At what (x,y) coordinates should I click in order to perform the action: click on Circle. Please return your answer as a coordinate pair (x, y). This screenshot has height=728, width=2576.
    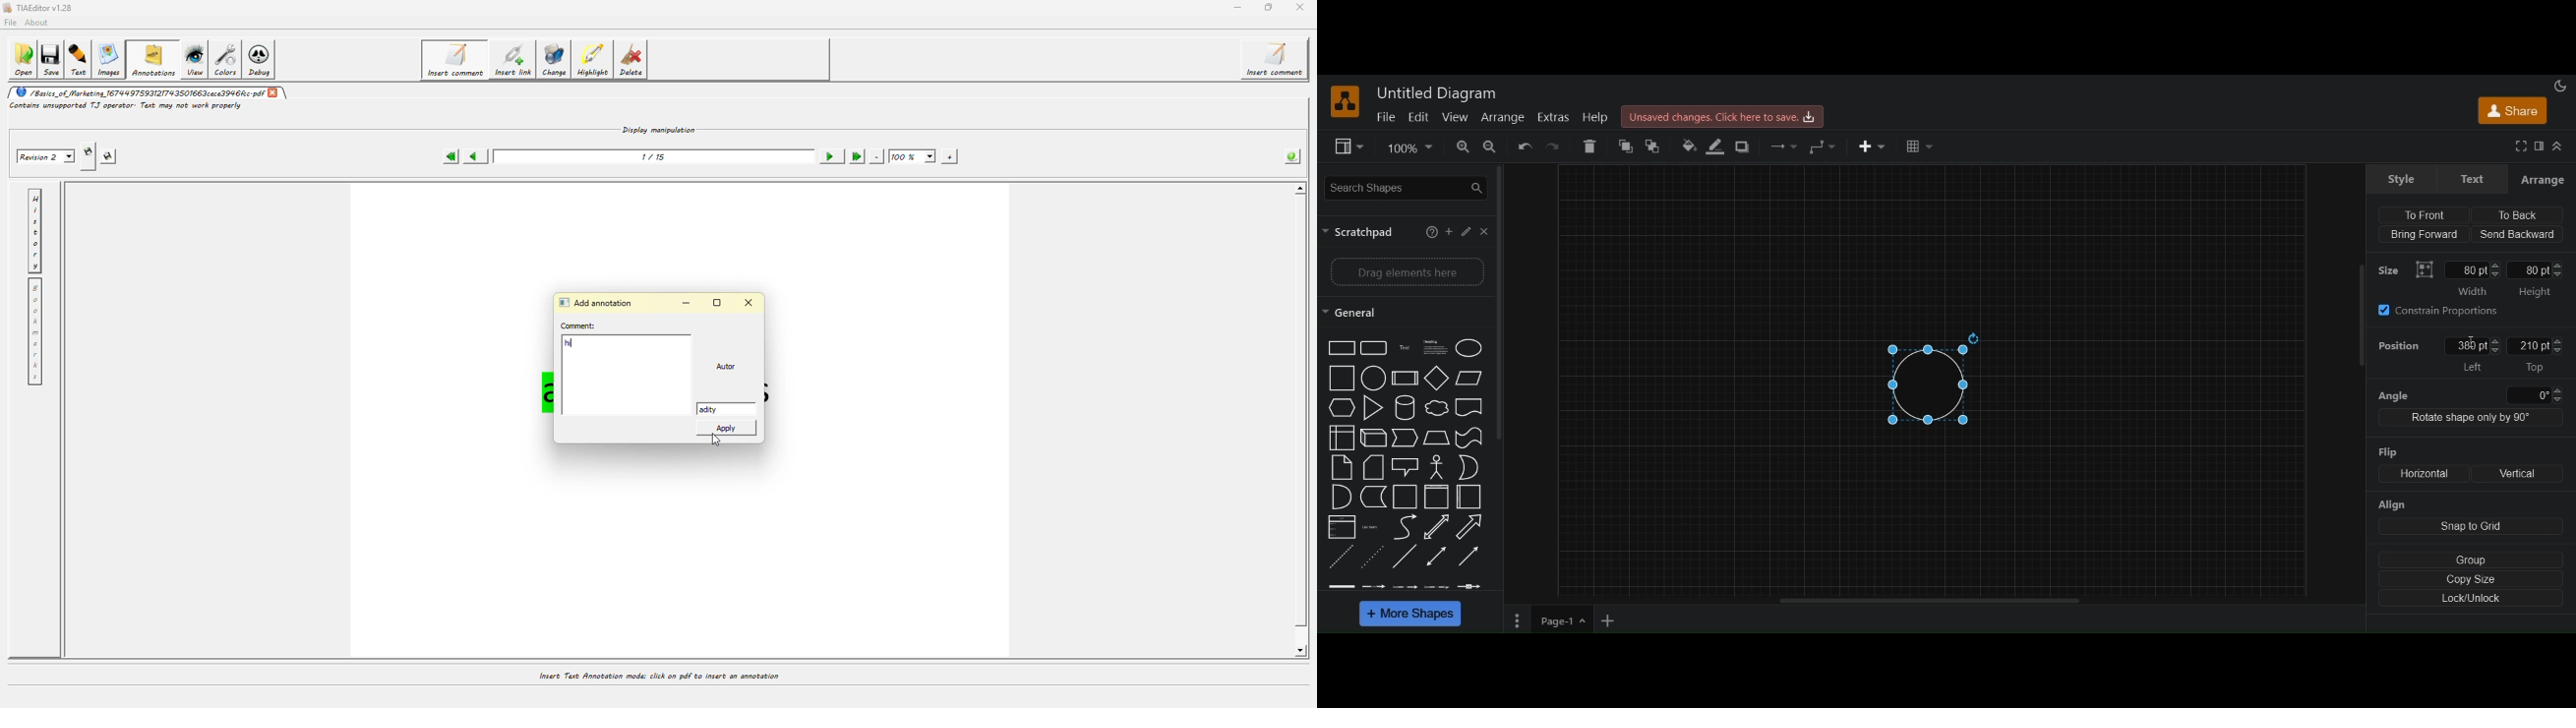
    Looking at the image, I should click on (1470, 348).